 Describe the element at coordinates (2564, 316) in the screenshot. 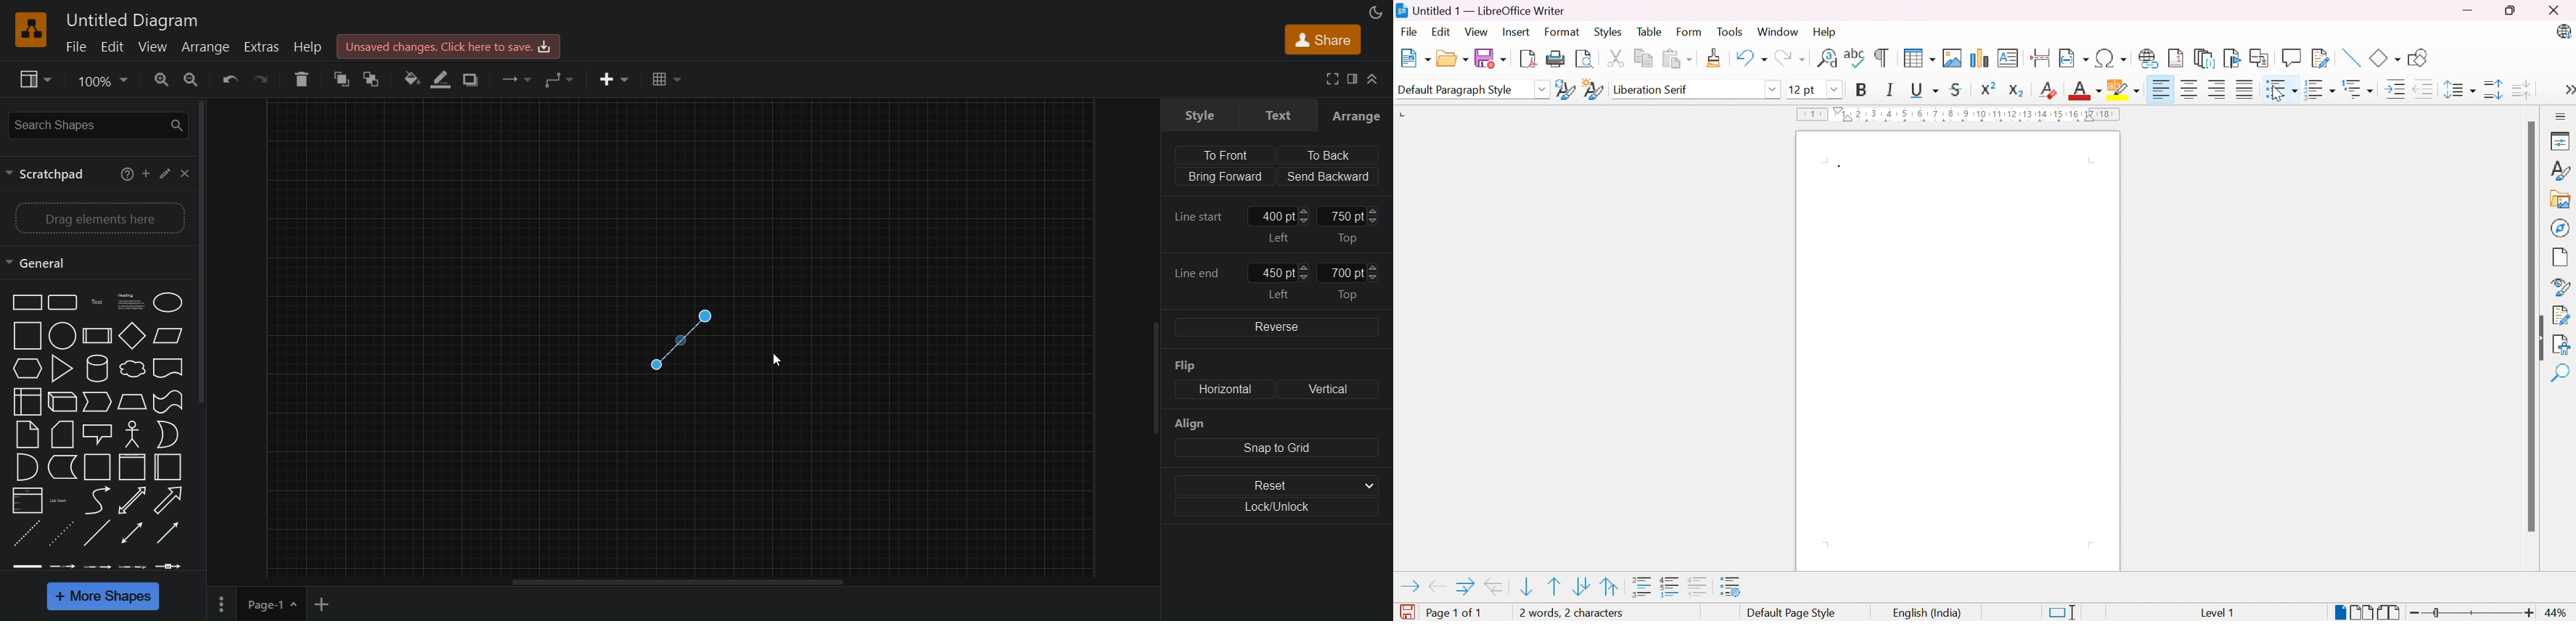

I see `Manage changes` at that location.